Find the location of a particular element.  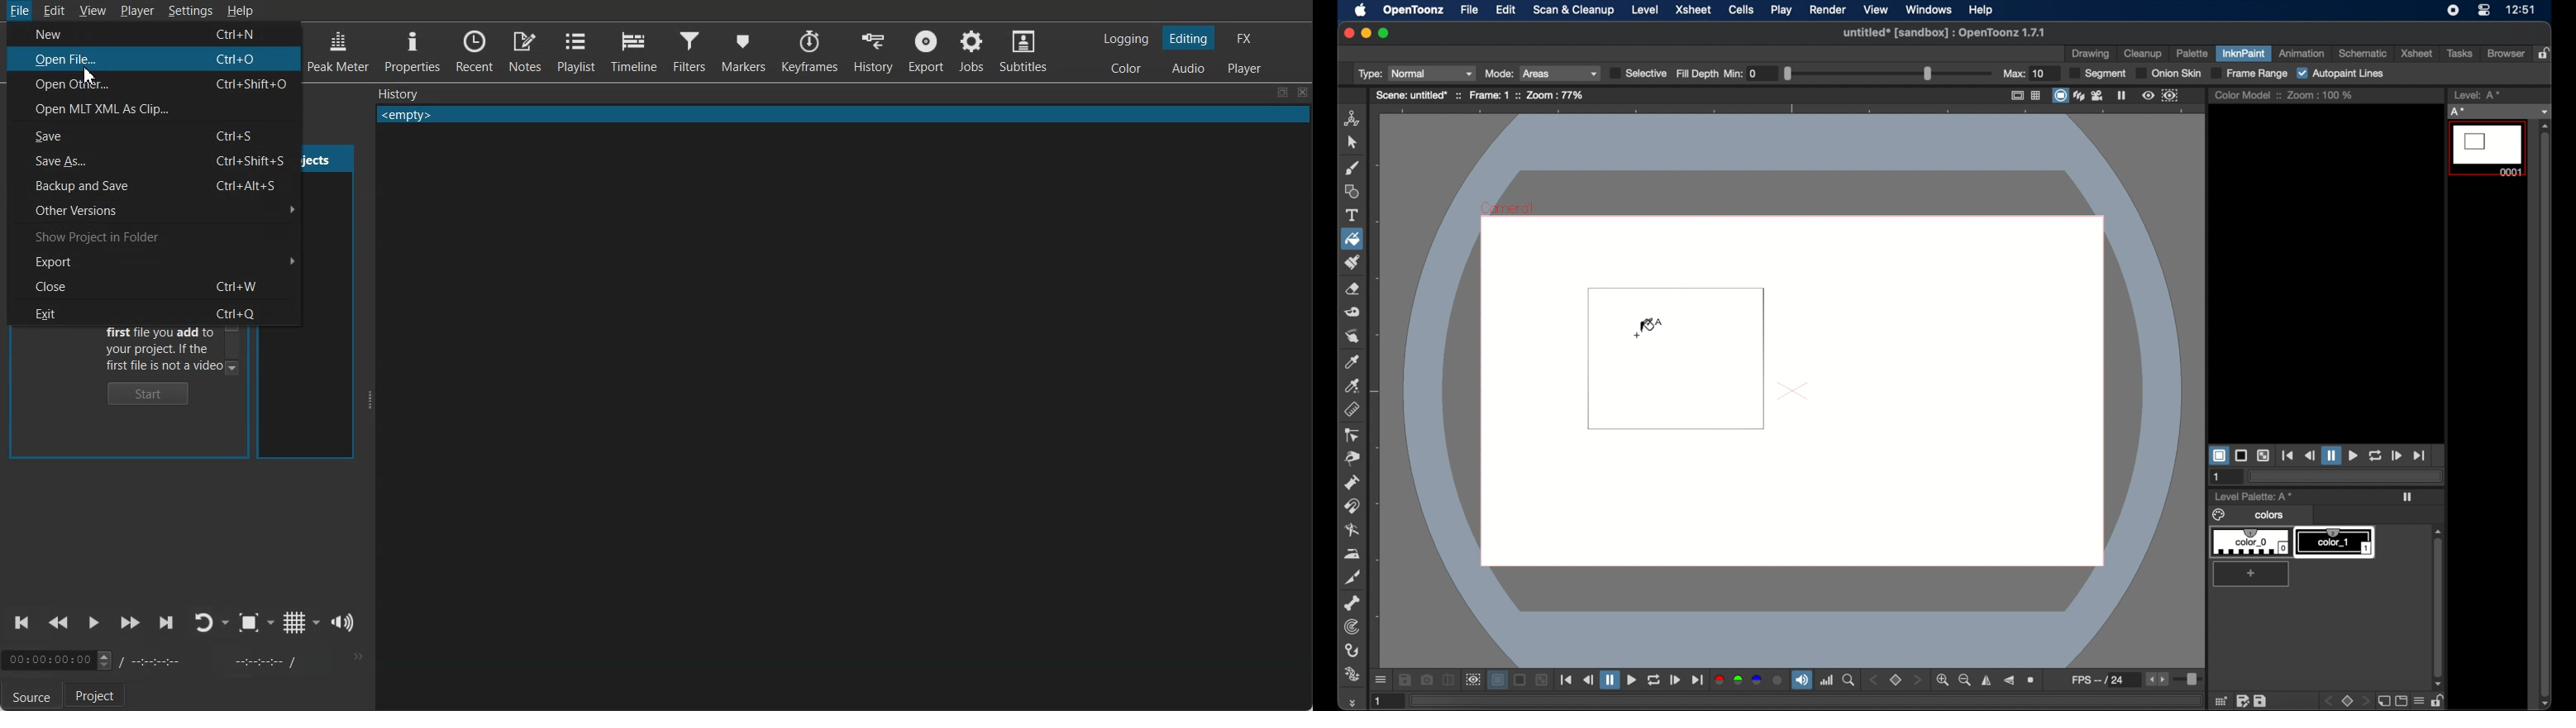

Backup and Save is located at coordinates (91, 186).